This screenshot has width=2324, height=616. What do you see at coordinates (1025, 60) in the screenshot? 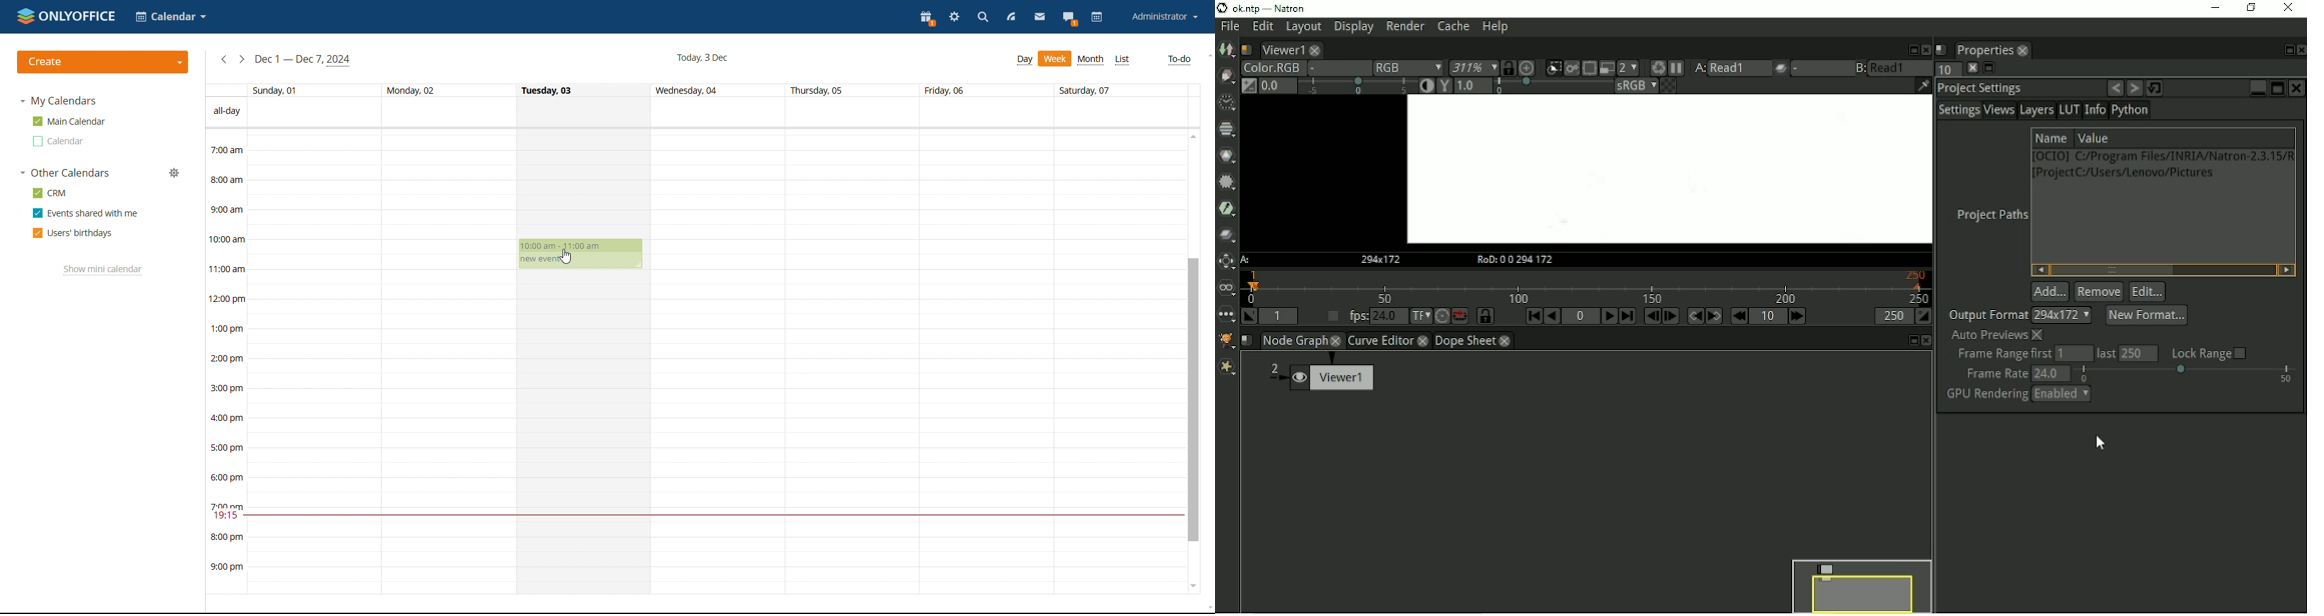
I see `Day` at bounding box center [1025, 60].